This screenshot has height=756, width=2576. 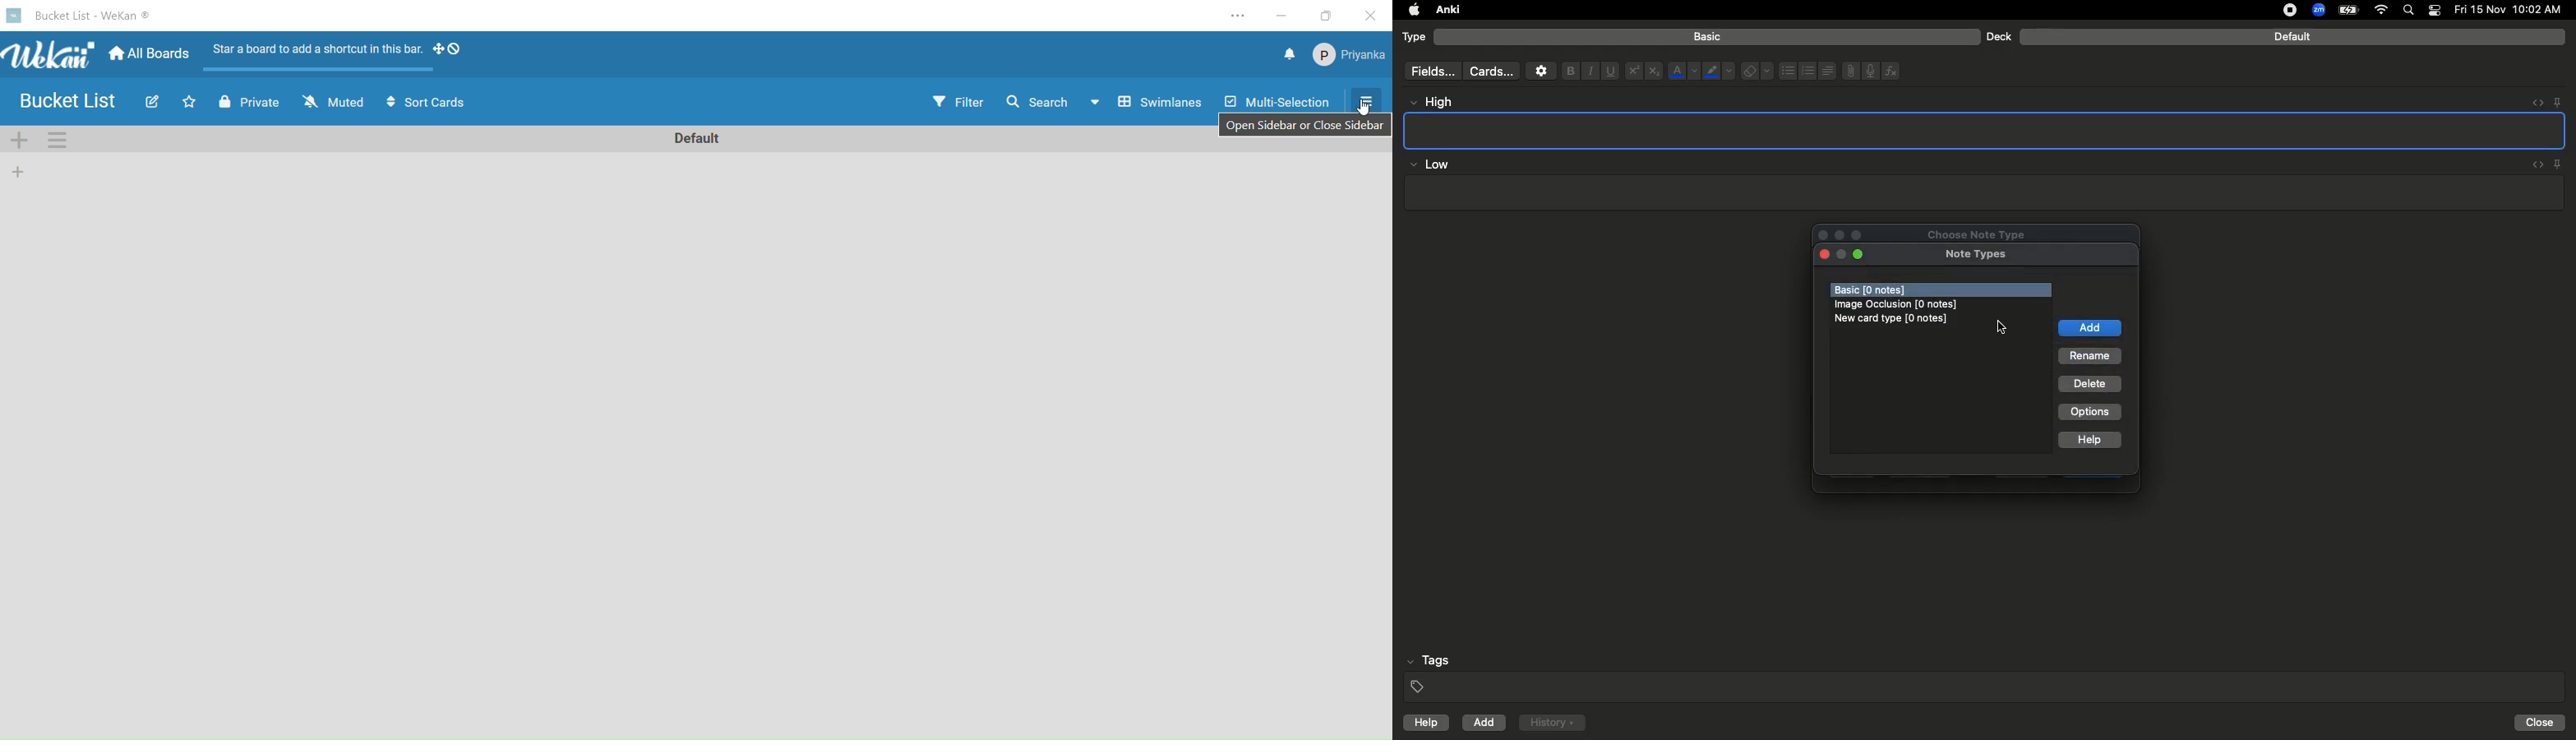 I want to click on rename, so click(x=701, y=139).